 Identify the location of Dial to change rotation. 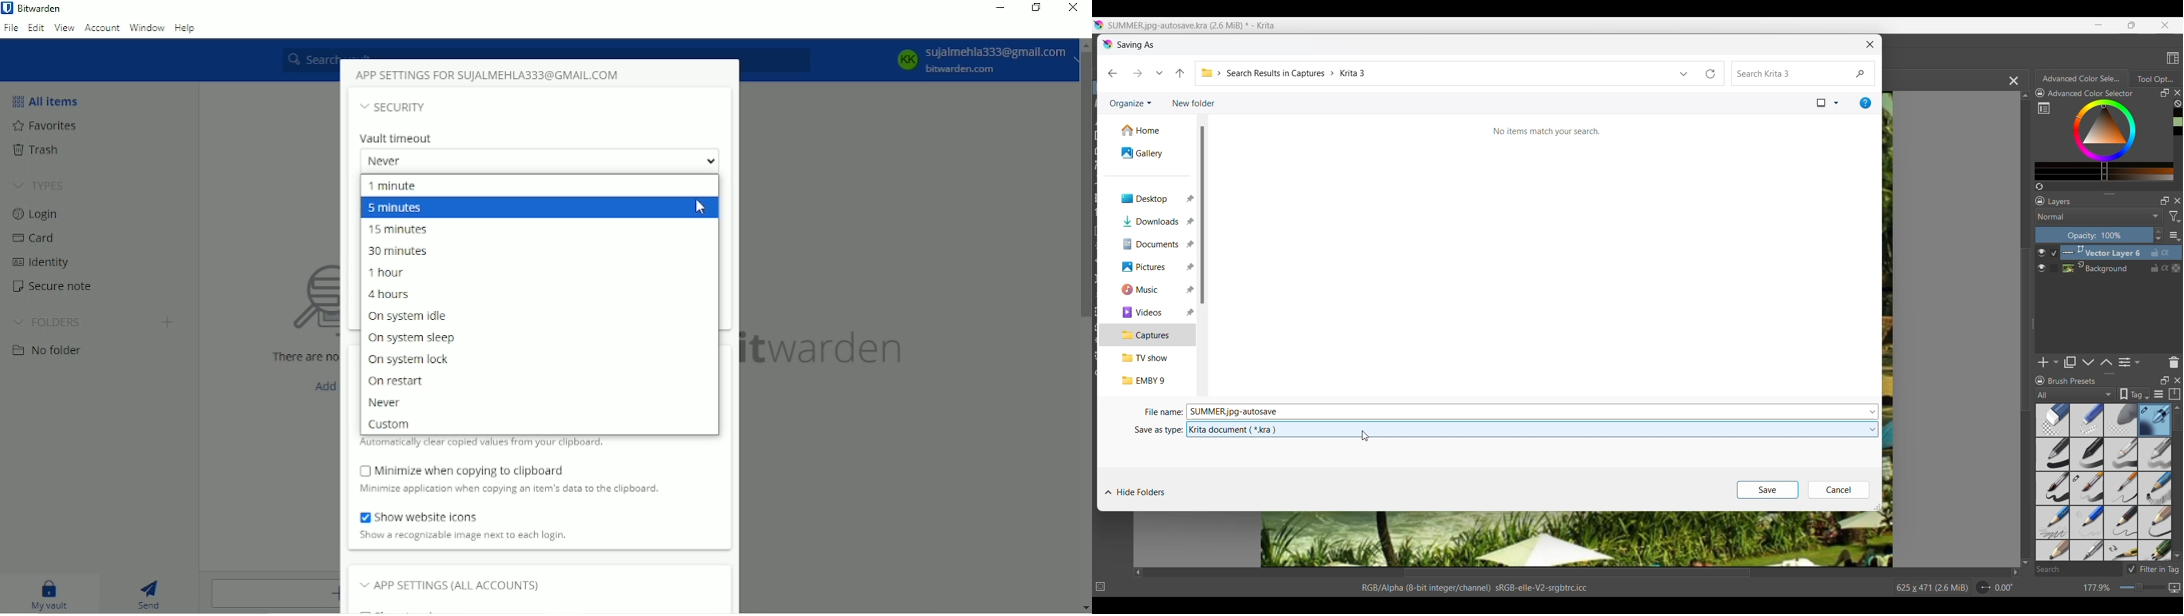
(1984, 588).